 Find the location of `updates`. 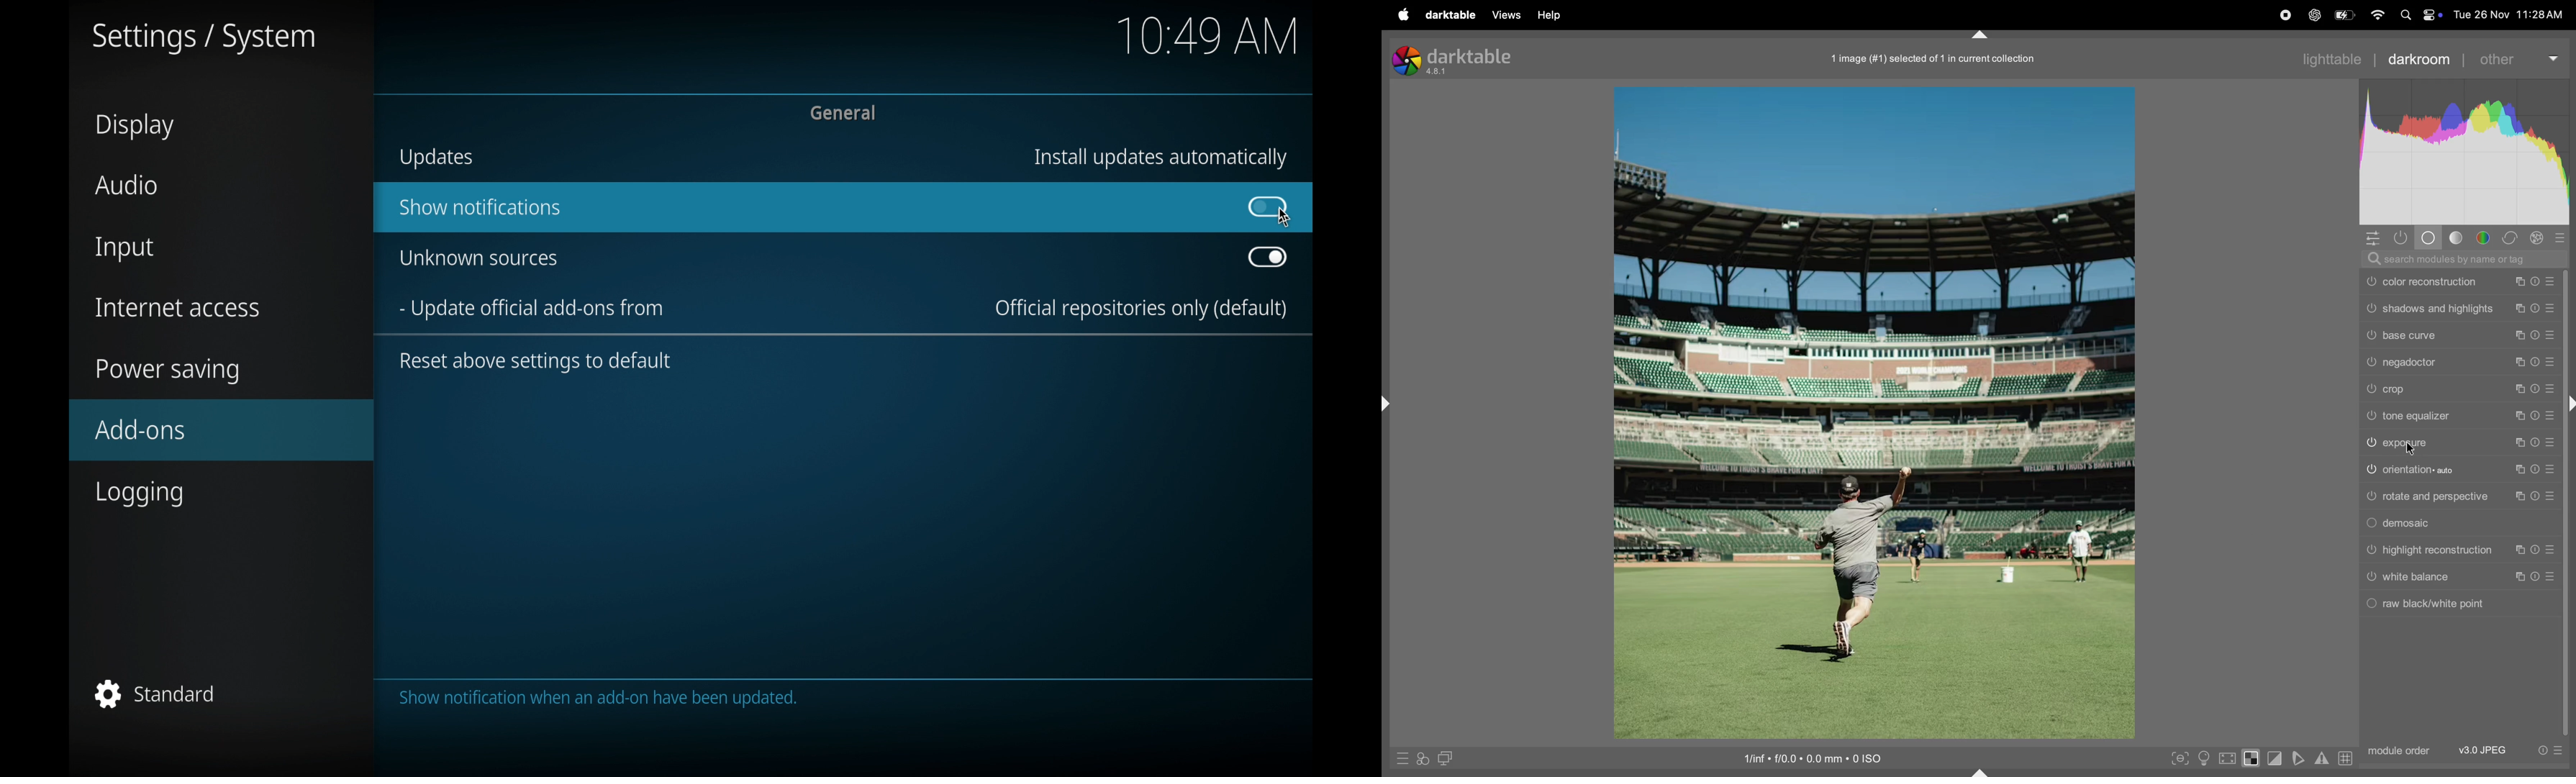

updates is located at coordinates (435, 158).